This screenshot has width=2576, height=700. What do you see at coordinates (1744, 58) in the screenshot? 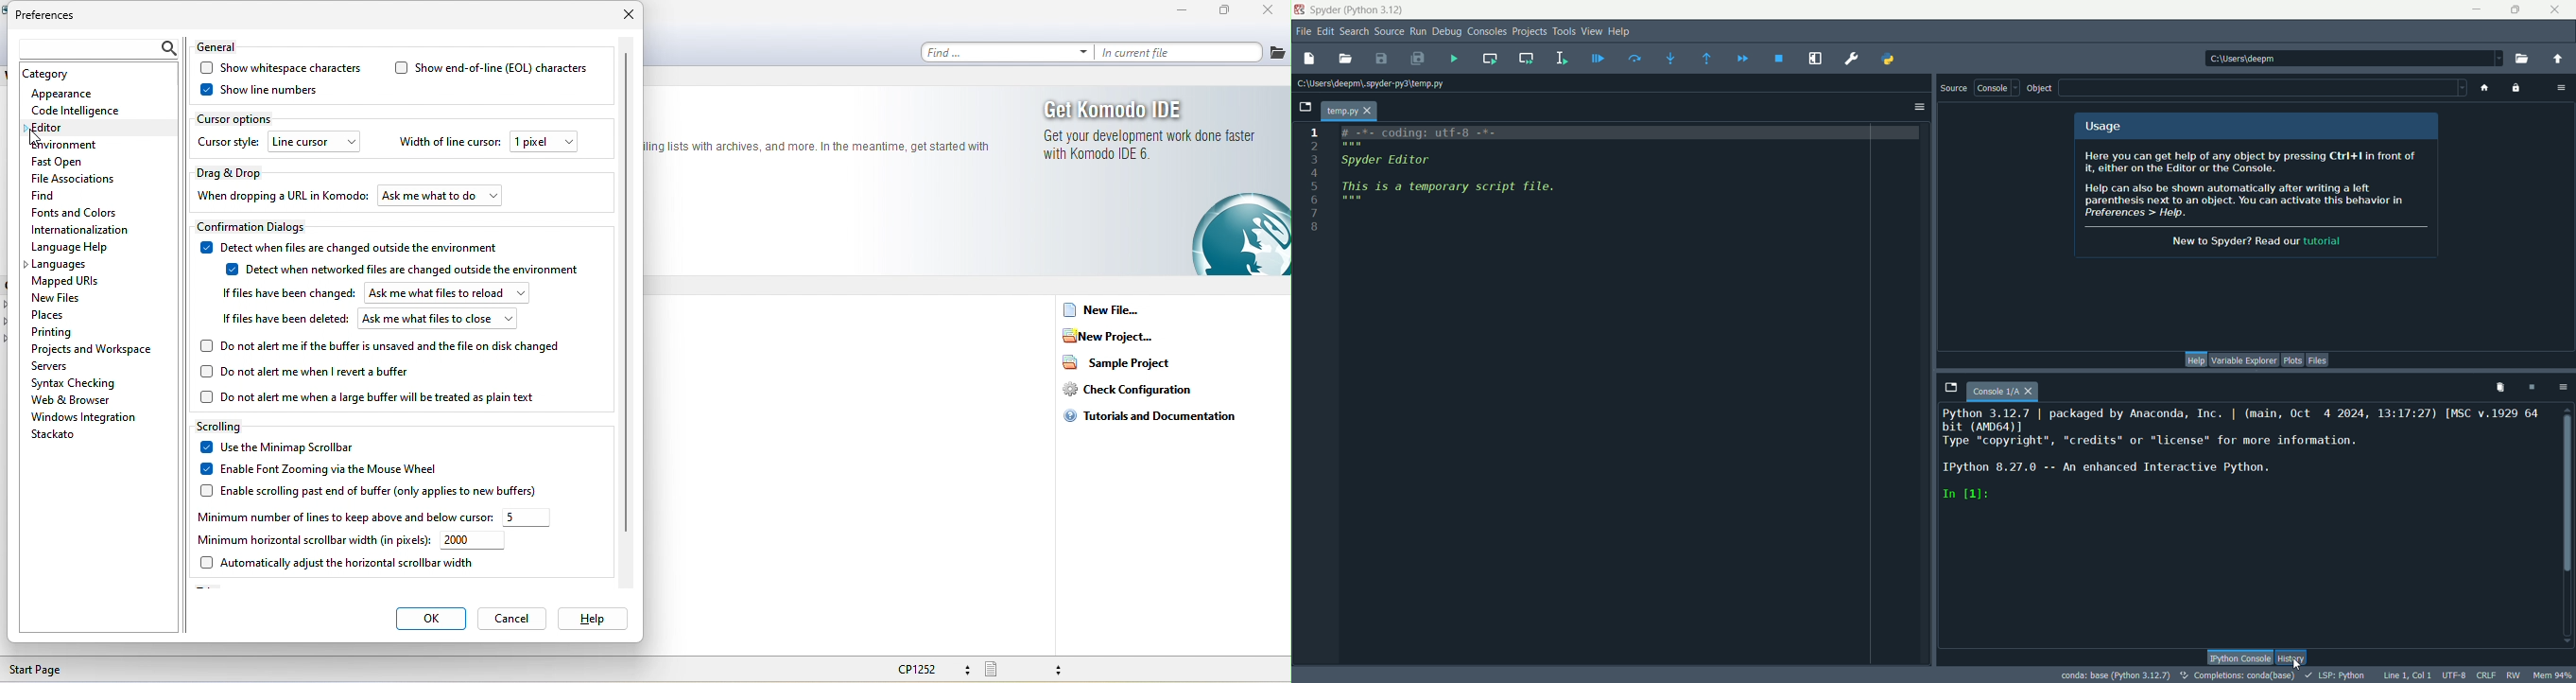
I see `continue execution until next breakpoint` at bounding box center [1744, 58].